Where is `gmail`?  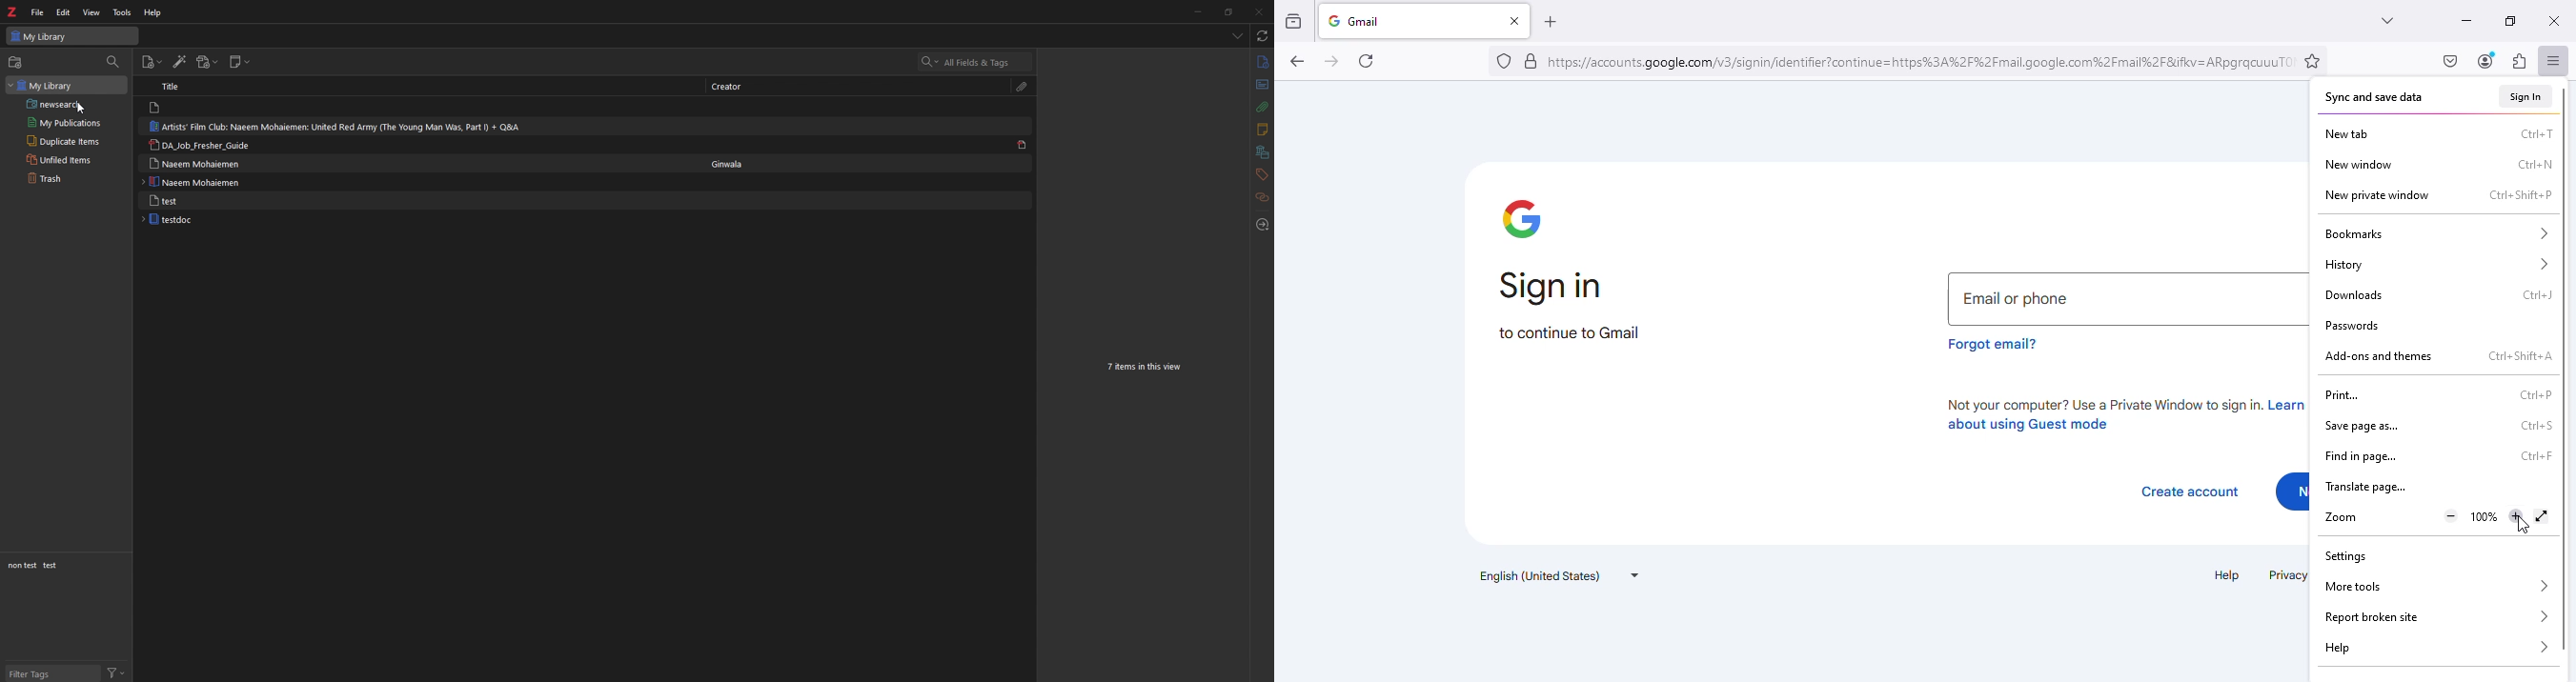
gmail is located at coordinates (1392, 21).